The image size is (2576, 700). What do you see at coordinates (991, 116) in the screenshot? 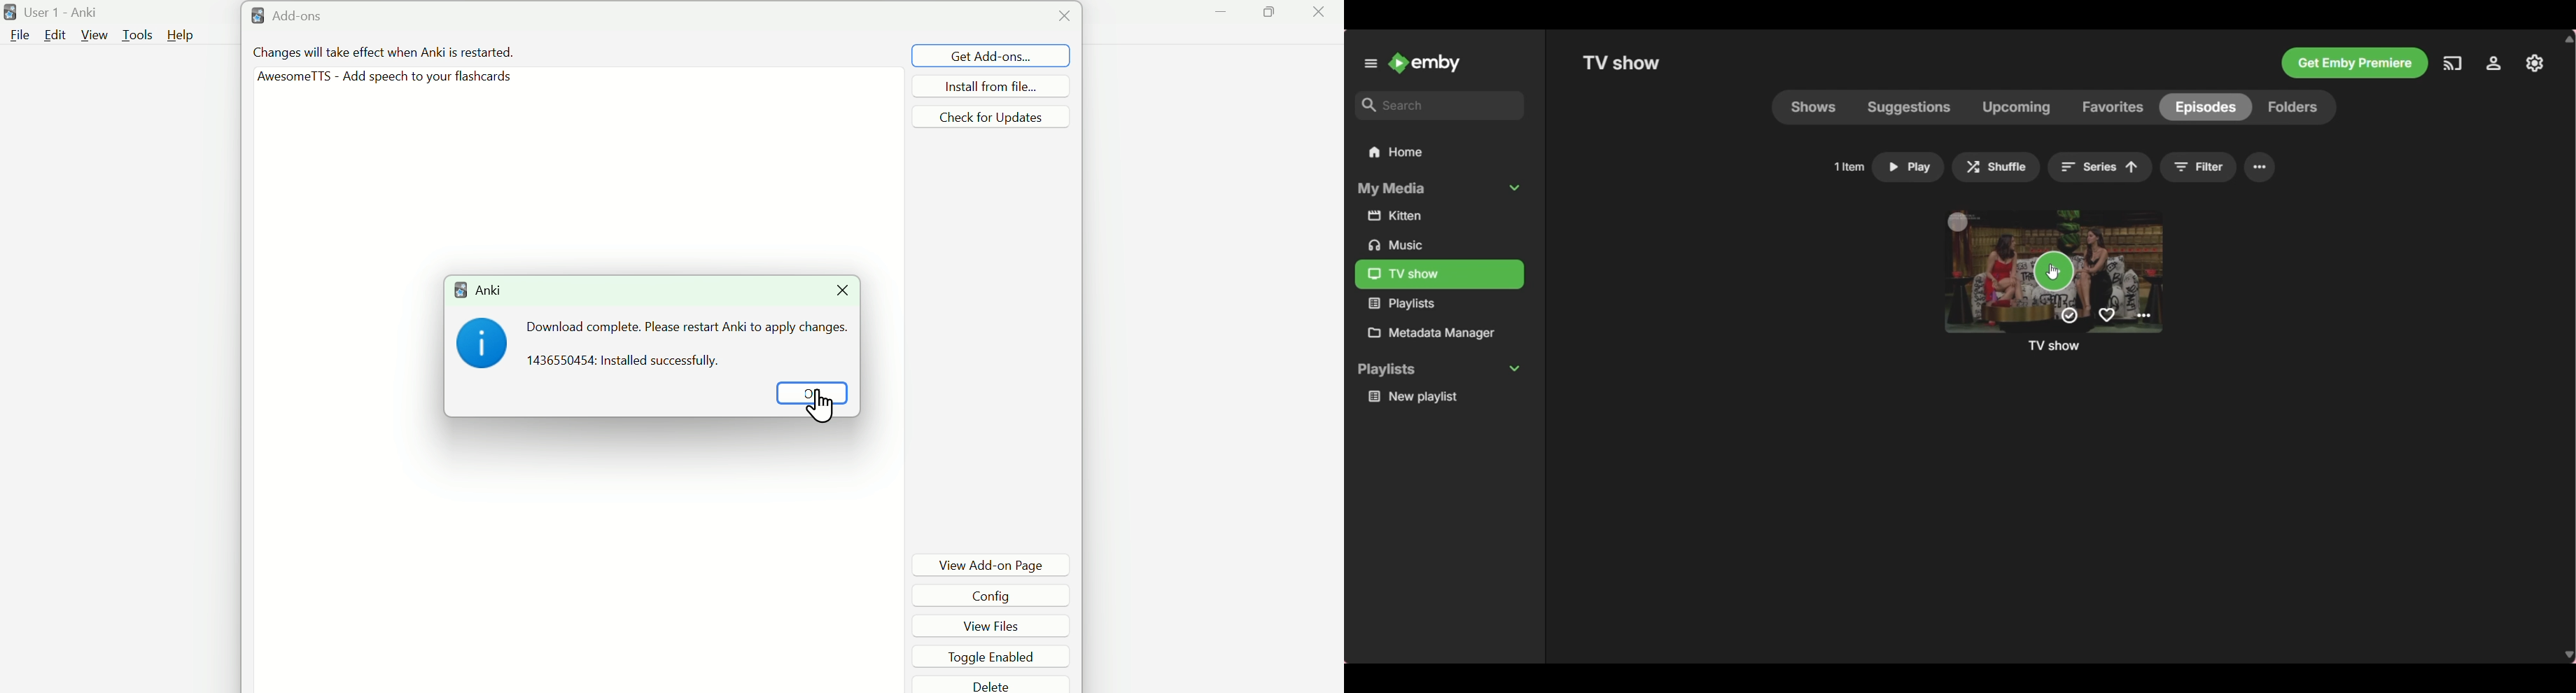
I see `check for updates` at bounding box center [991, 116].